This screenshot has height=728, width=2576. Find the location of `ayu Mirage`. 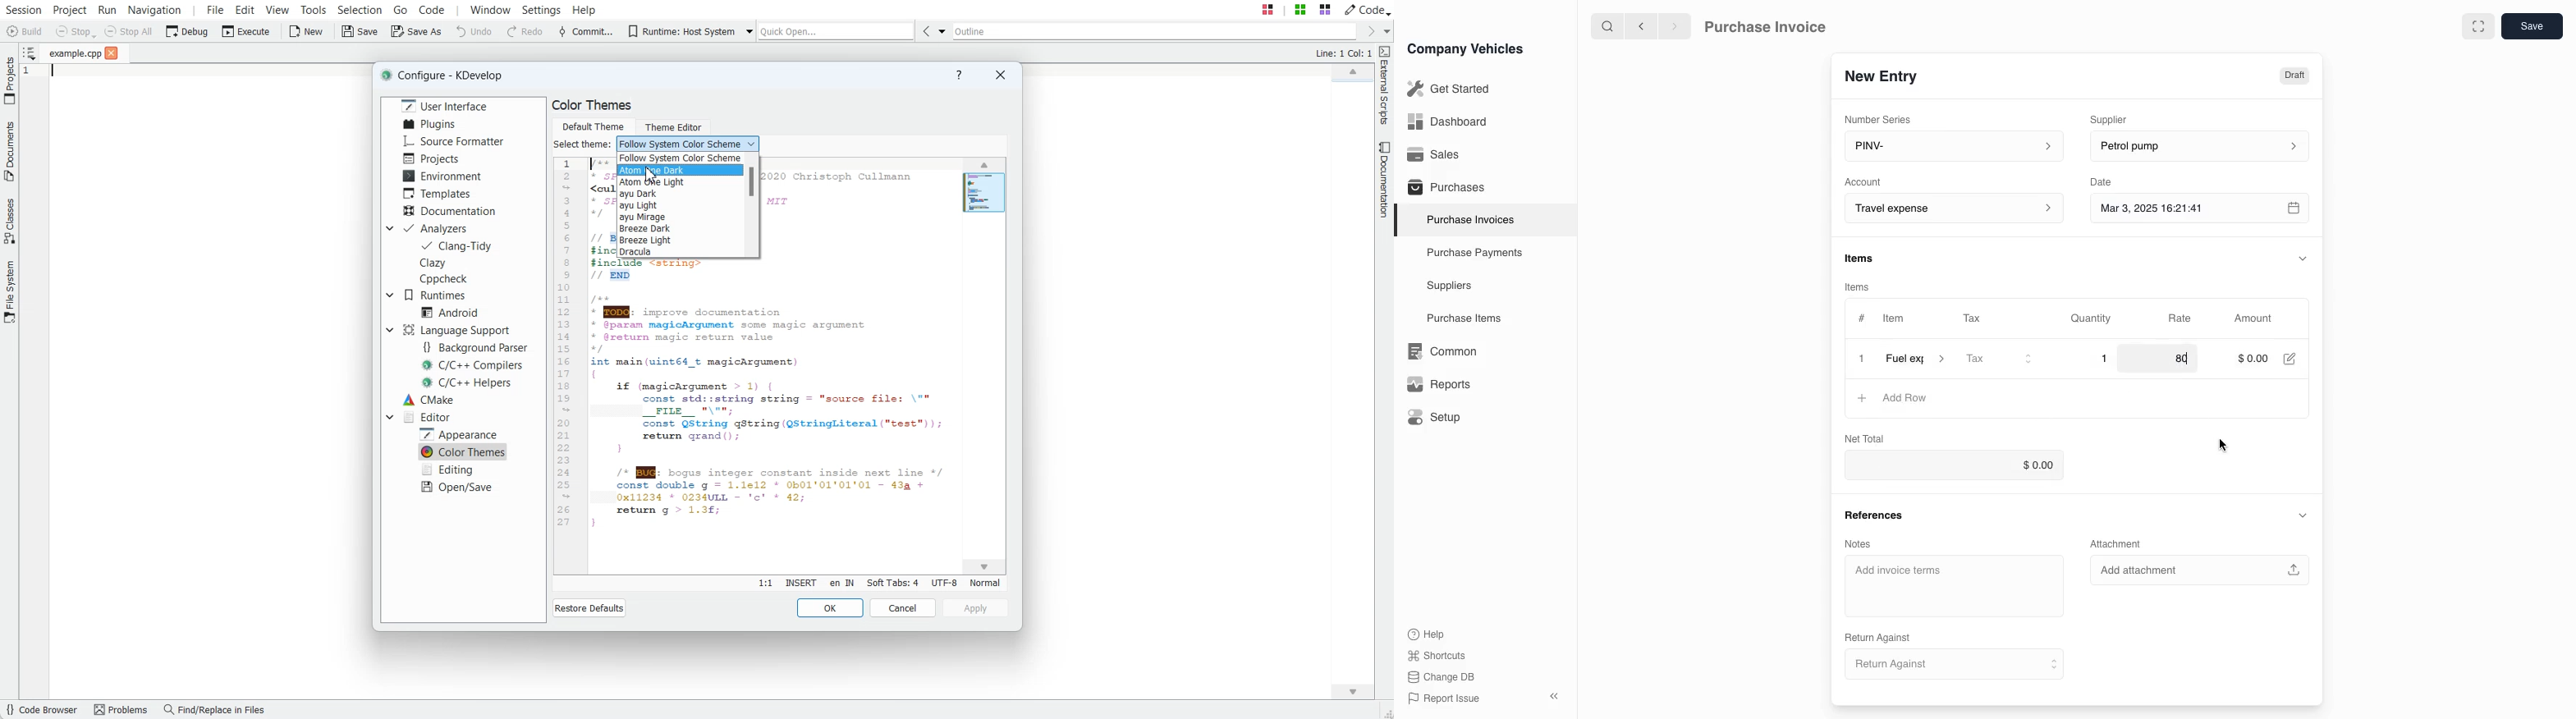

ayu Mirage is located at coordinates (681, 217).